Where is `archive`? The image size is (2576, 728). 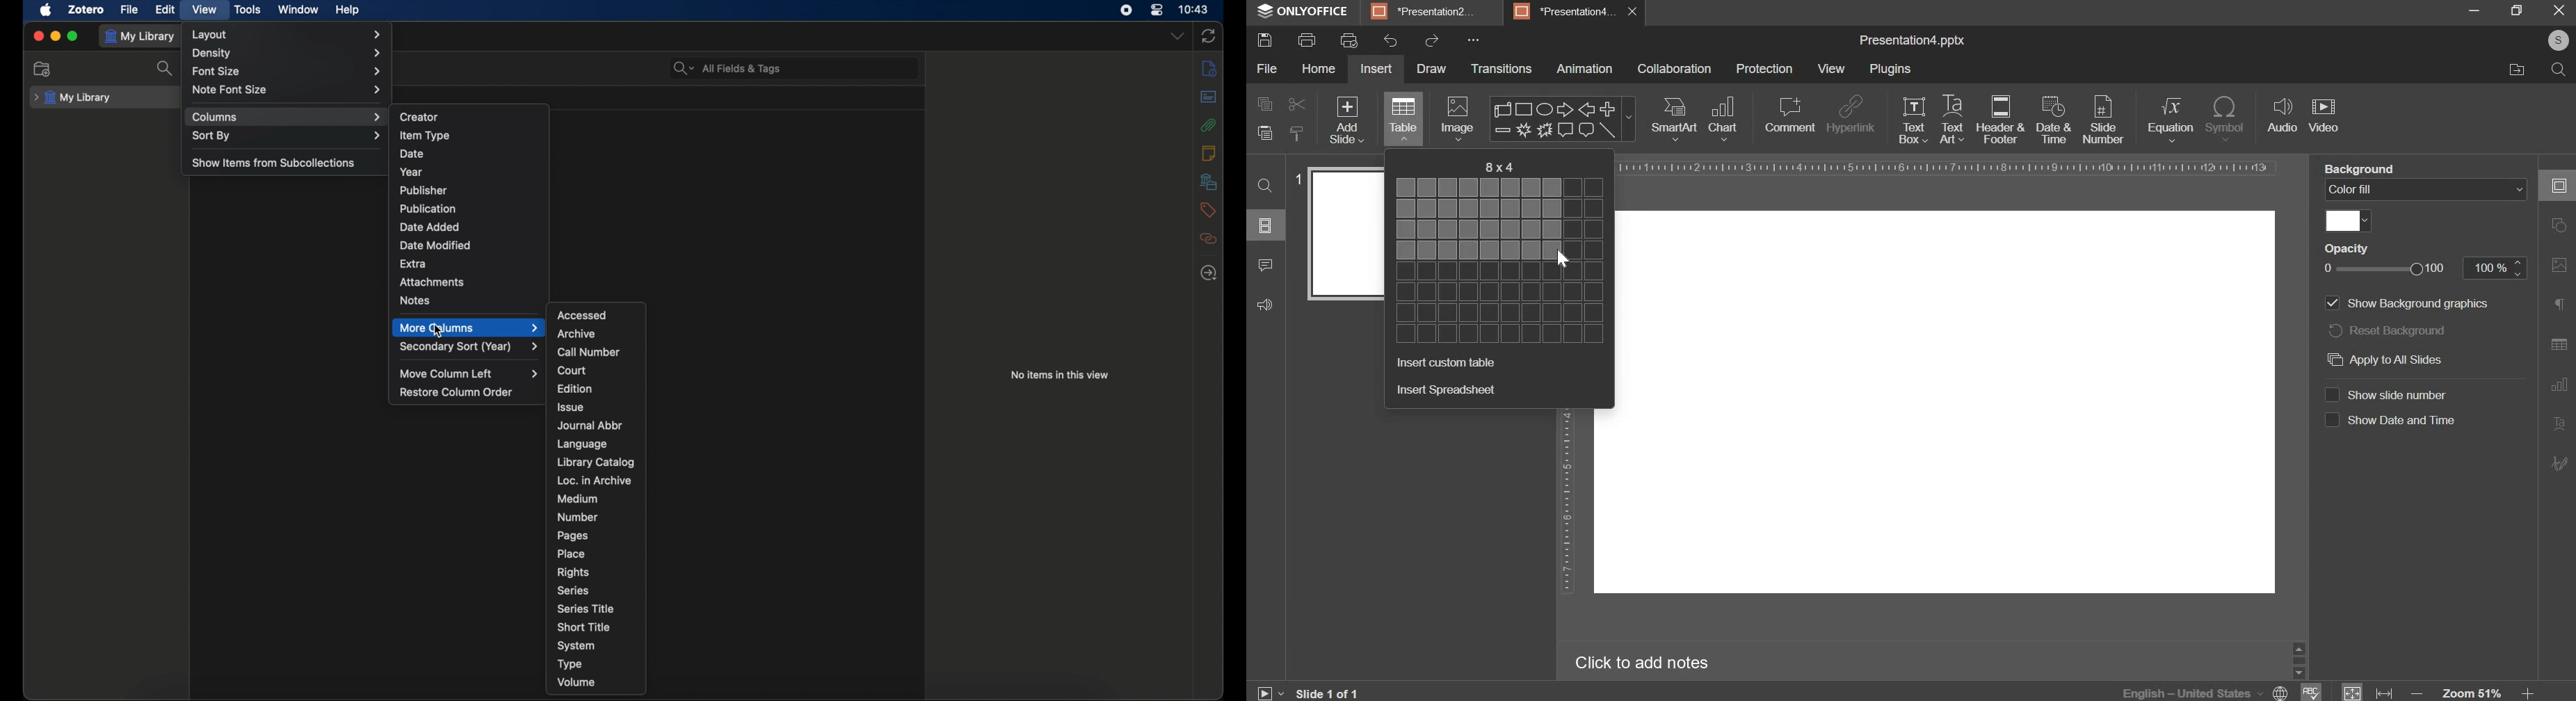 archive is located at coordinates (576, 333).